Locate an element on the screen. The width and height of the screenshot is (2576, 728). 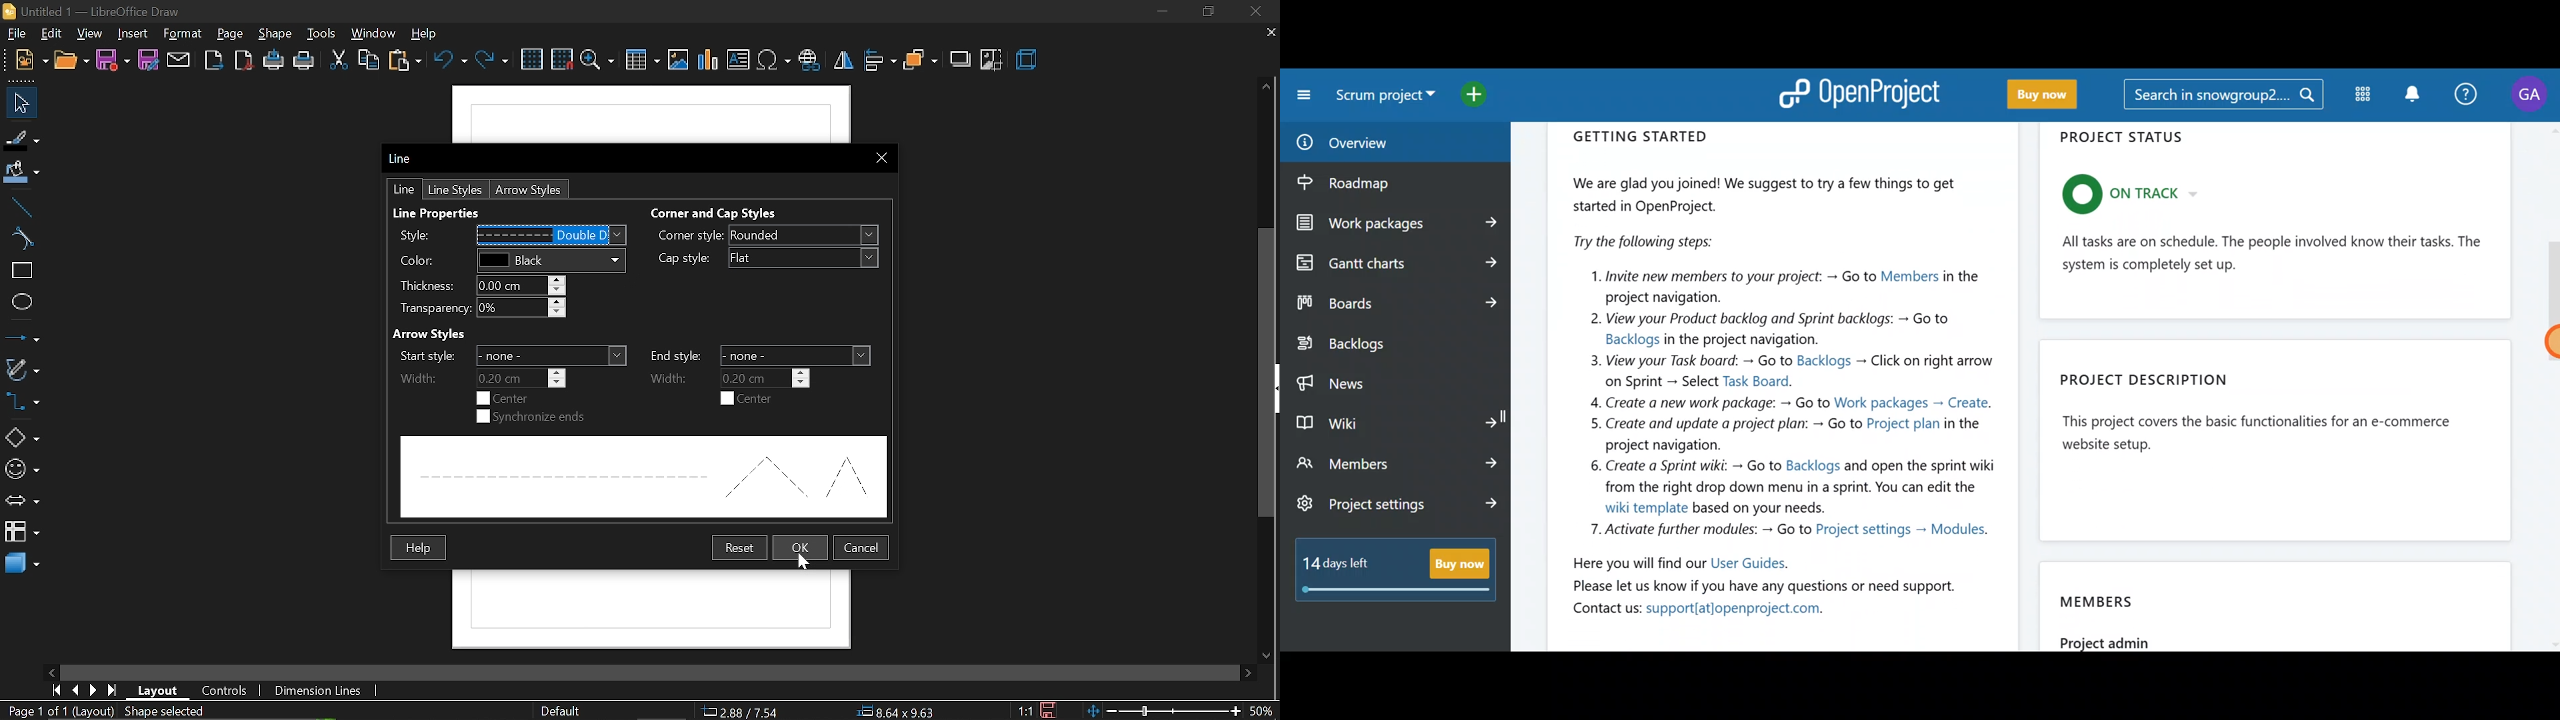
print is located at coordinates (306, 60).